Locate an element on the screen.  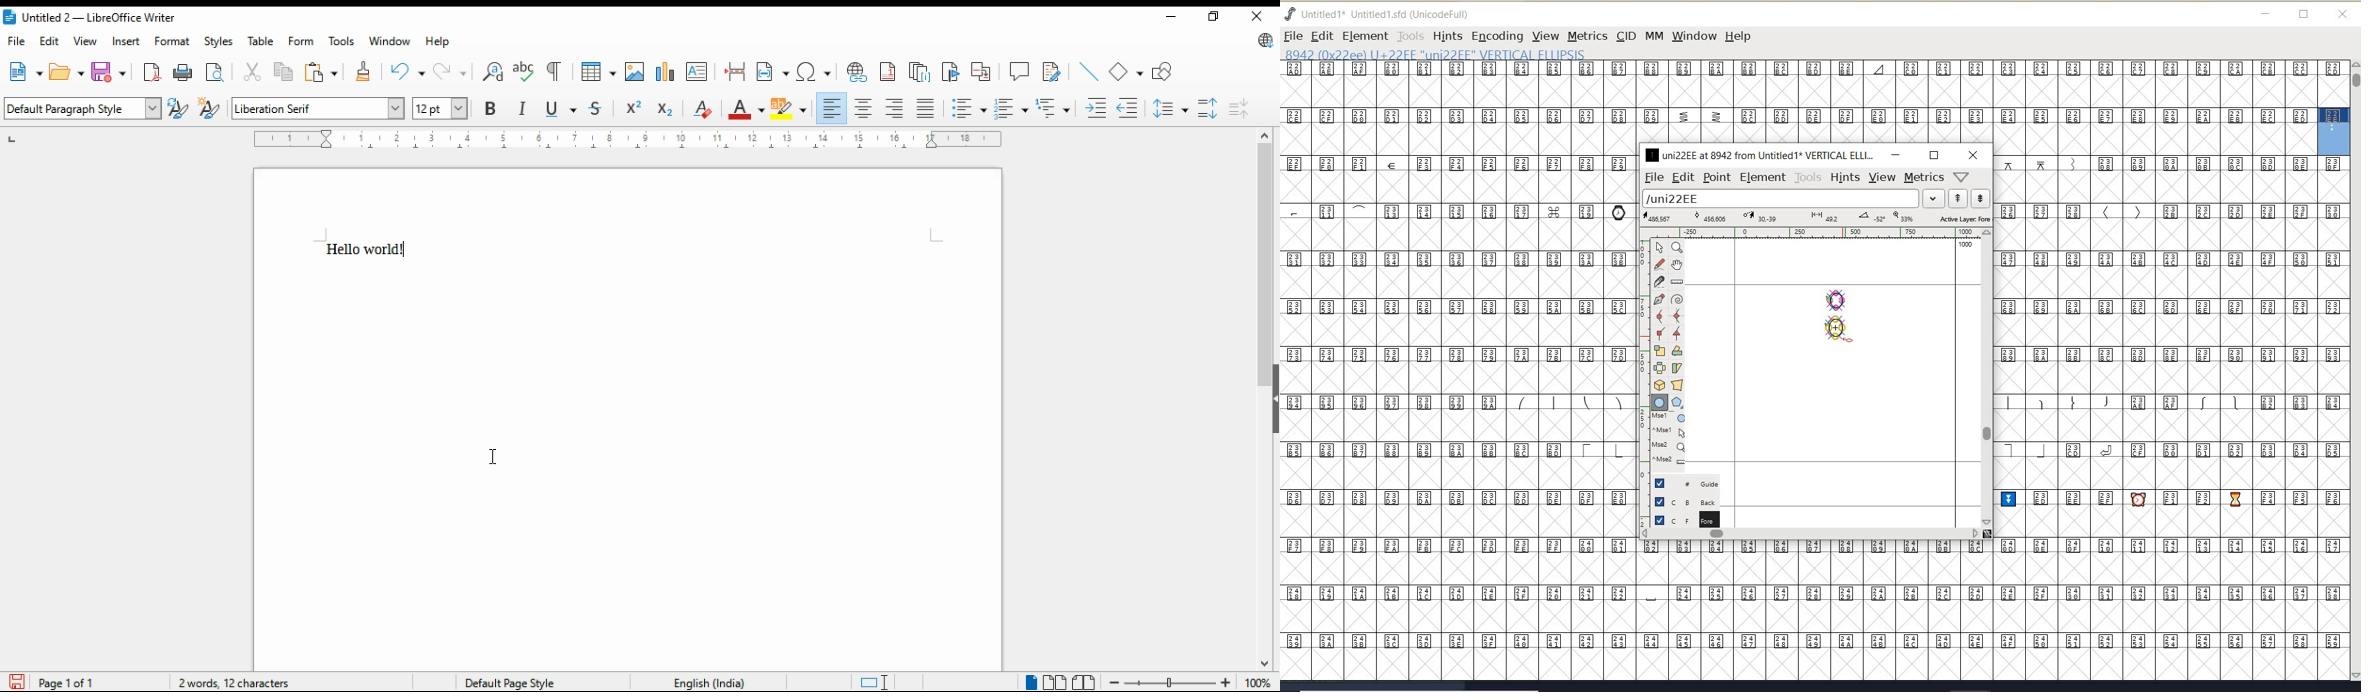
create new style from selection is located at coordinates (211, 109).